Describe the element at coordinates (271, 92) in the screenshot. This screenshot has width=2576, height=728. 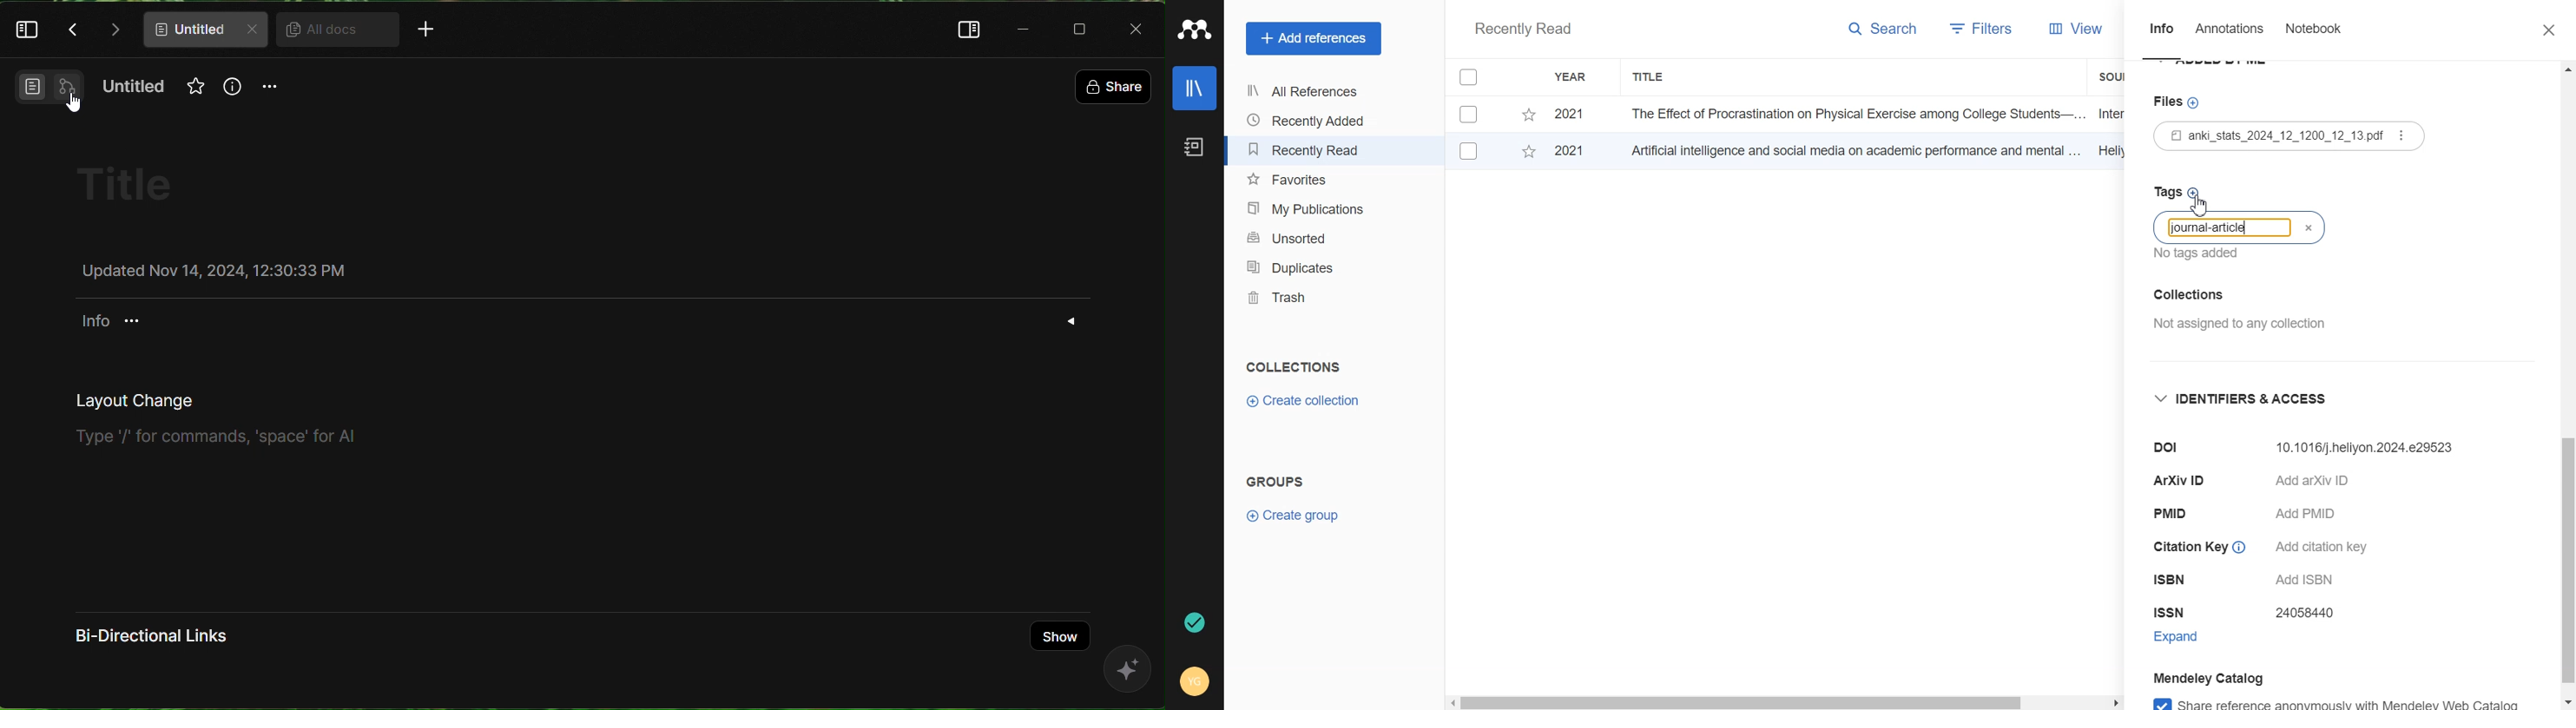
I see `more` at that location.